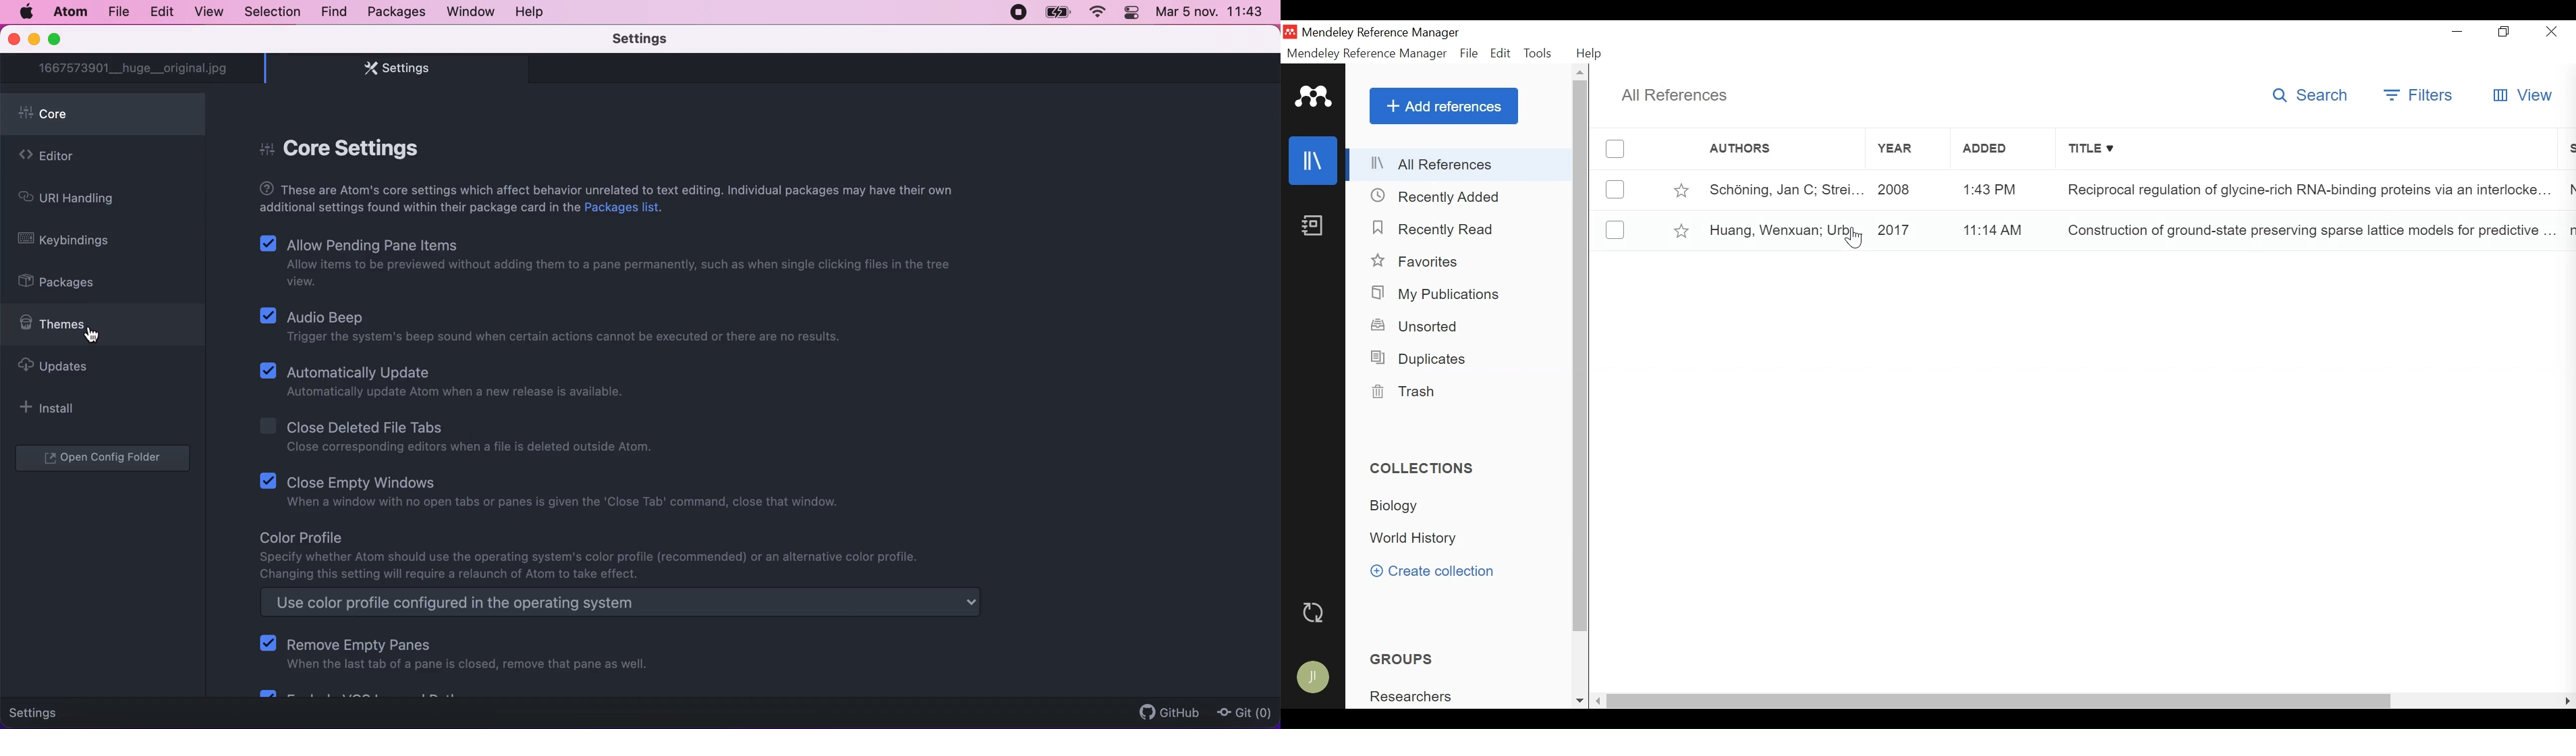 The image size is (2576, 756). I want to click on keybindings, so click(77, 240).